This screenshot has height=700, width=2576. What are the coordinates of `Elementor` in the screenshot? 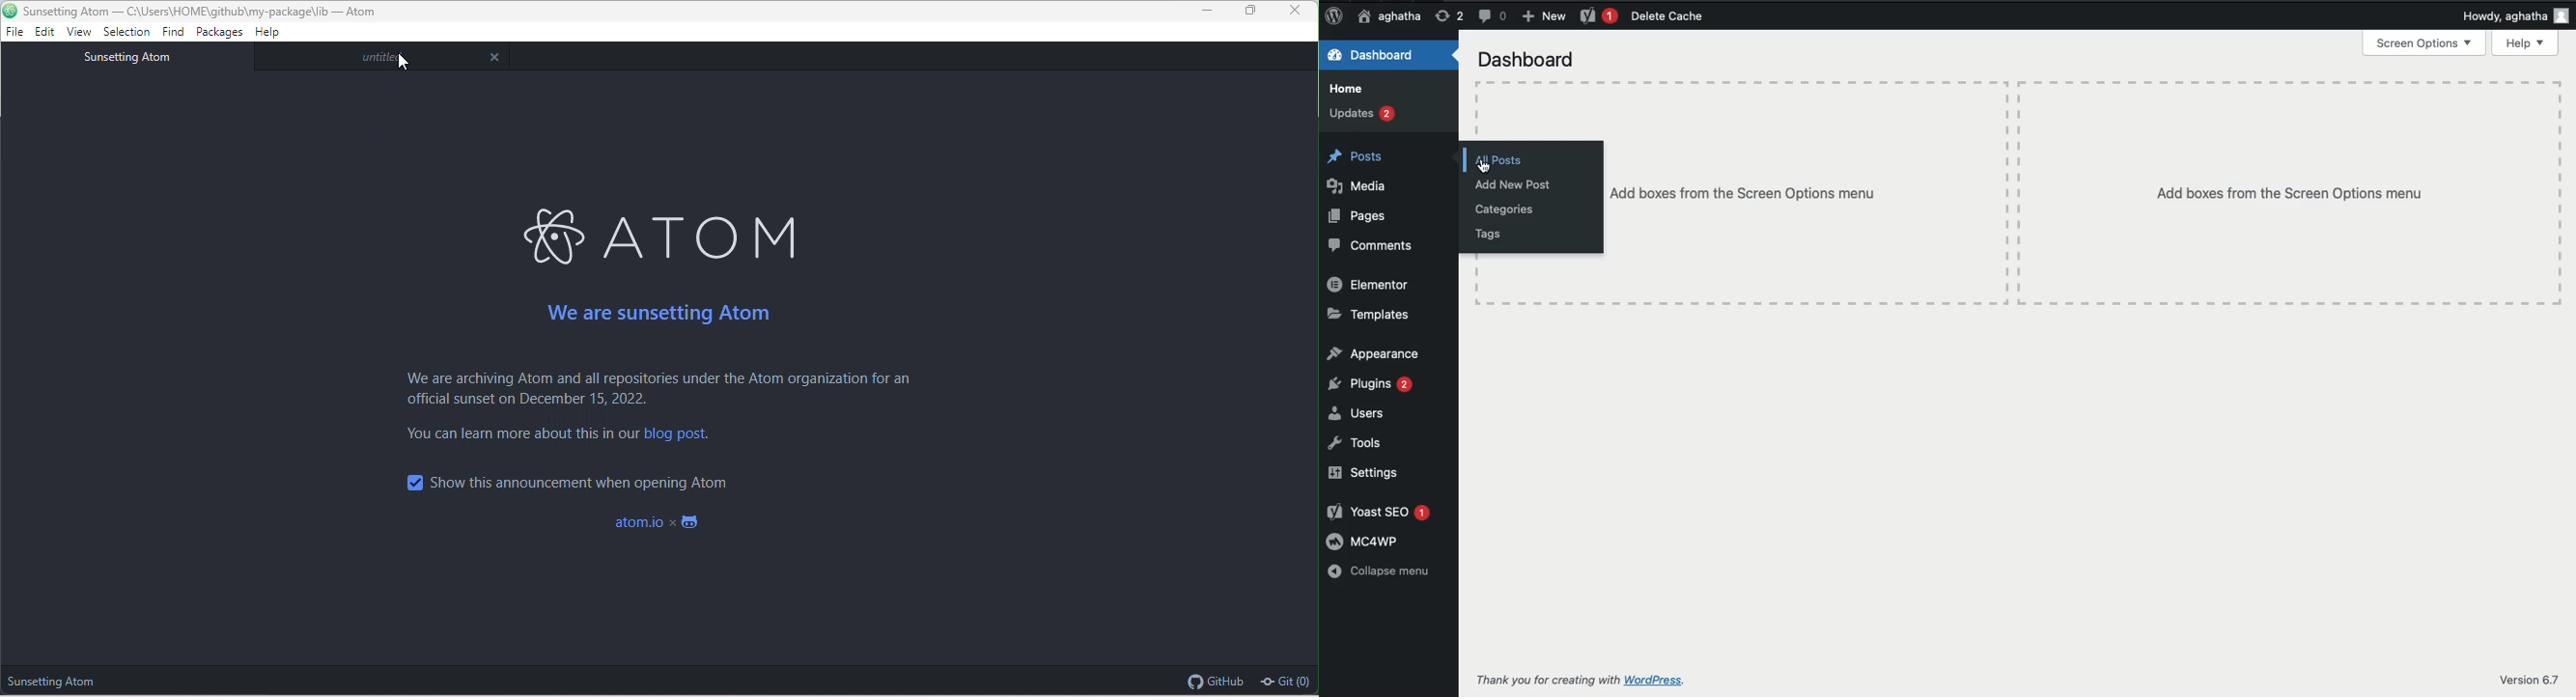 It's located at (1368, 282).